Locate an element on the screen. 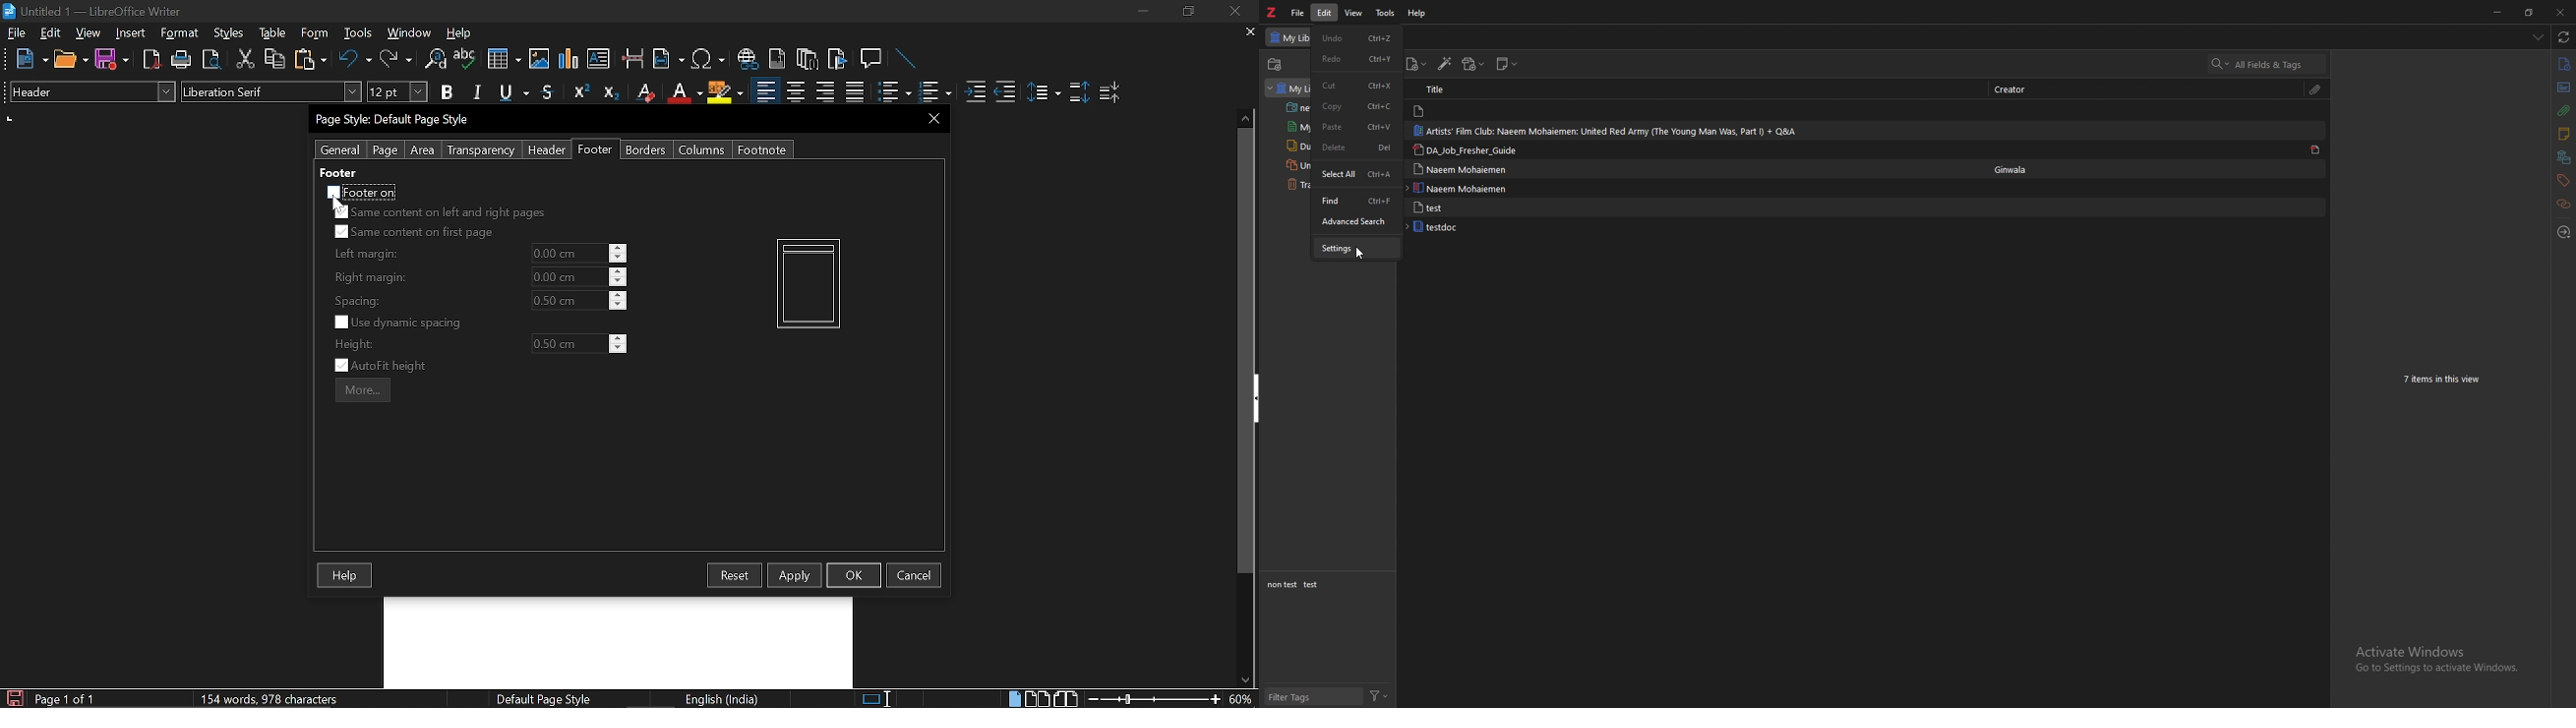 The height and width of the screenshot is (728, 2576). file is located at coordinates (1298, 13).